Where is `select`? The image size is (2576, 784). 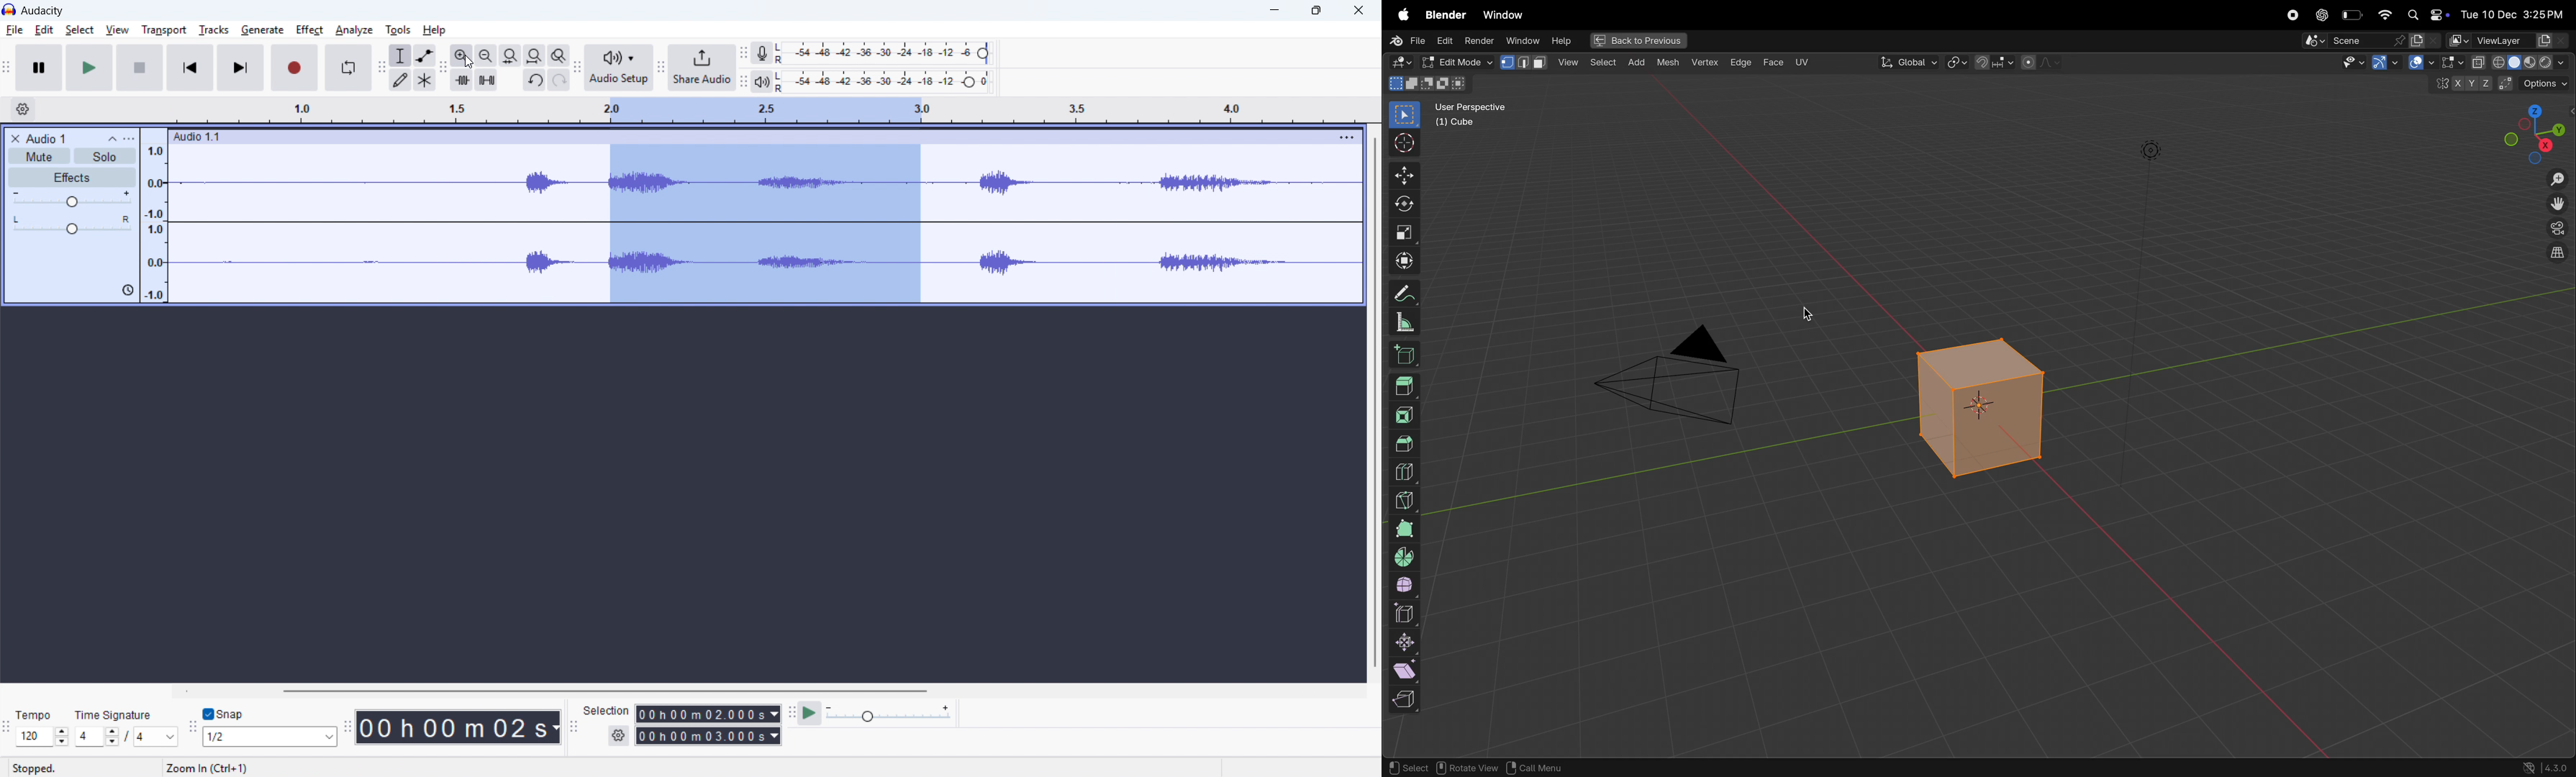 select is located at coordinates (1401, 115).